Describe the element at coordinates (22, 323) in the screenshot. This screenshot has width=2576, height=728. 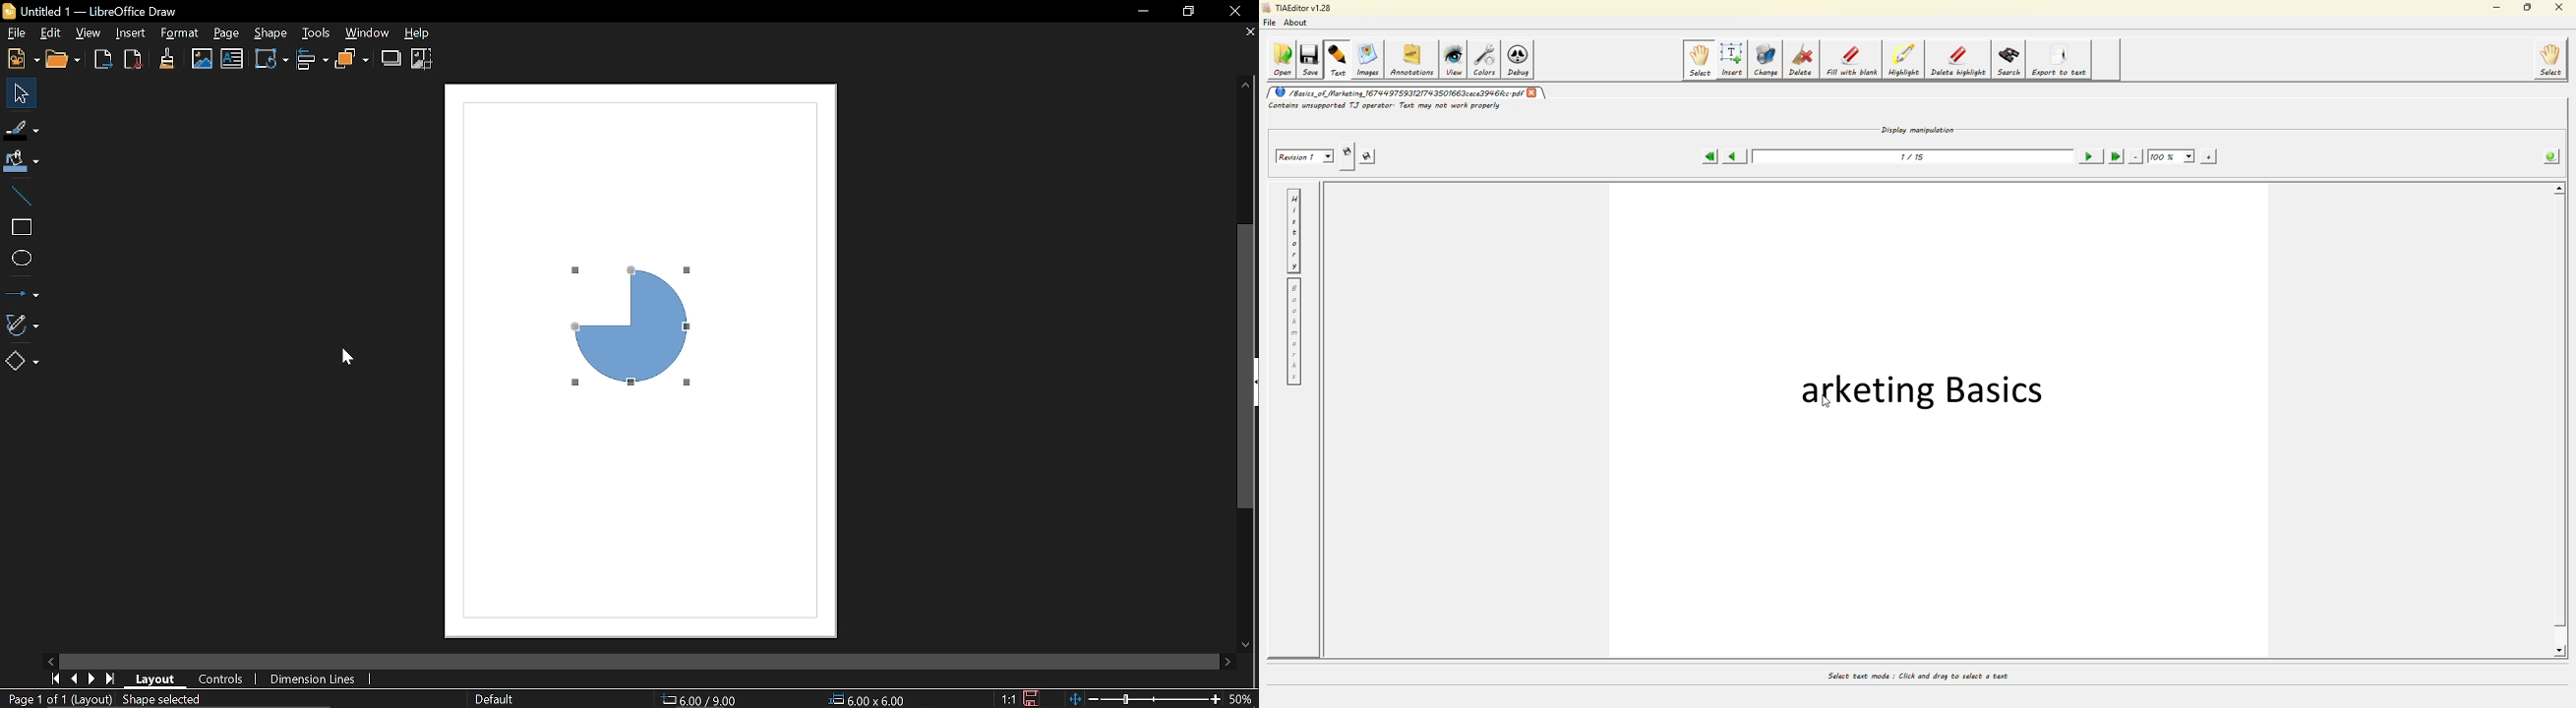
I see `Curves and polygons` at that location.